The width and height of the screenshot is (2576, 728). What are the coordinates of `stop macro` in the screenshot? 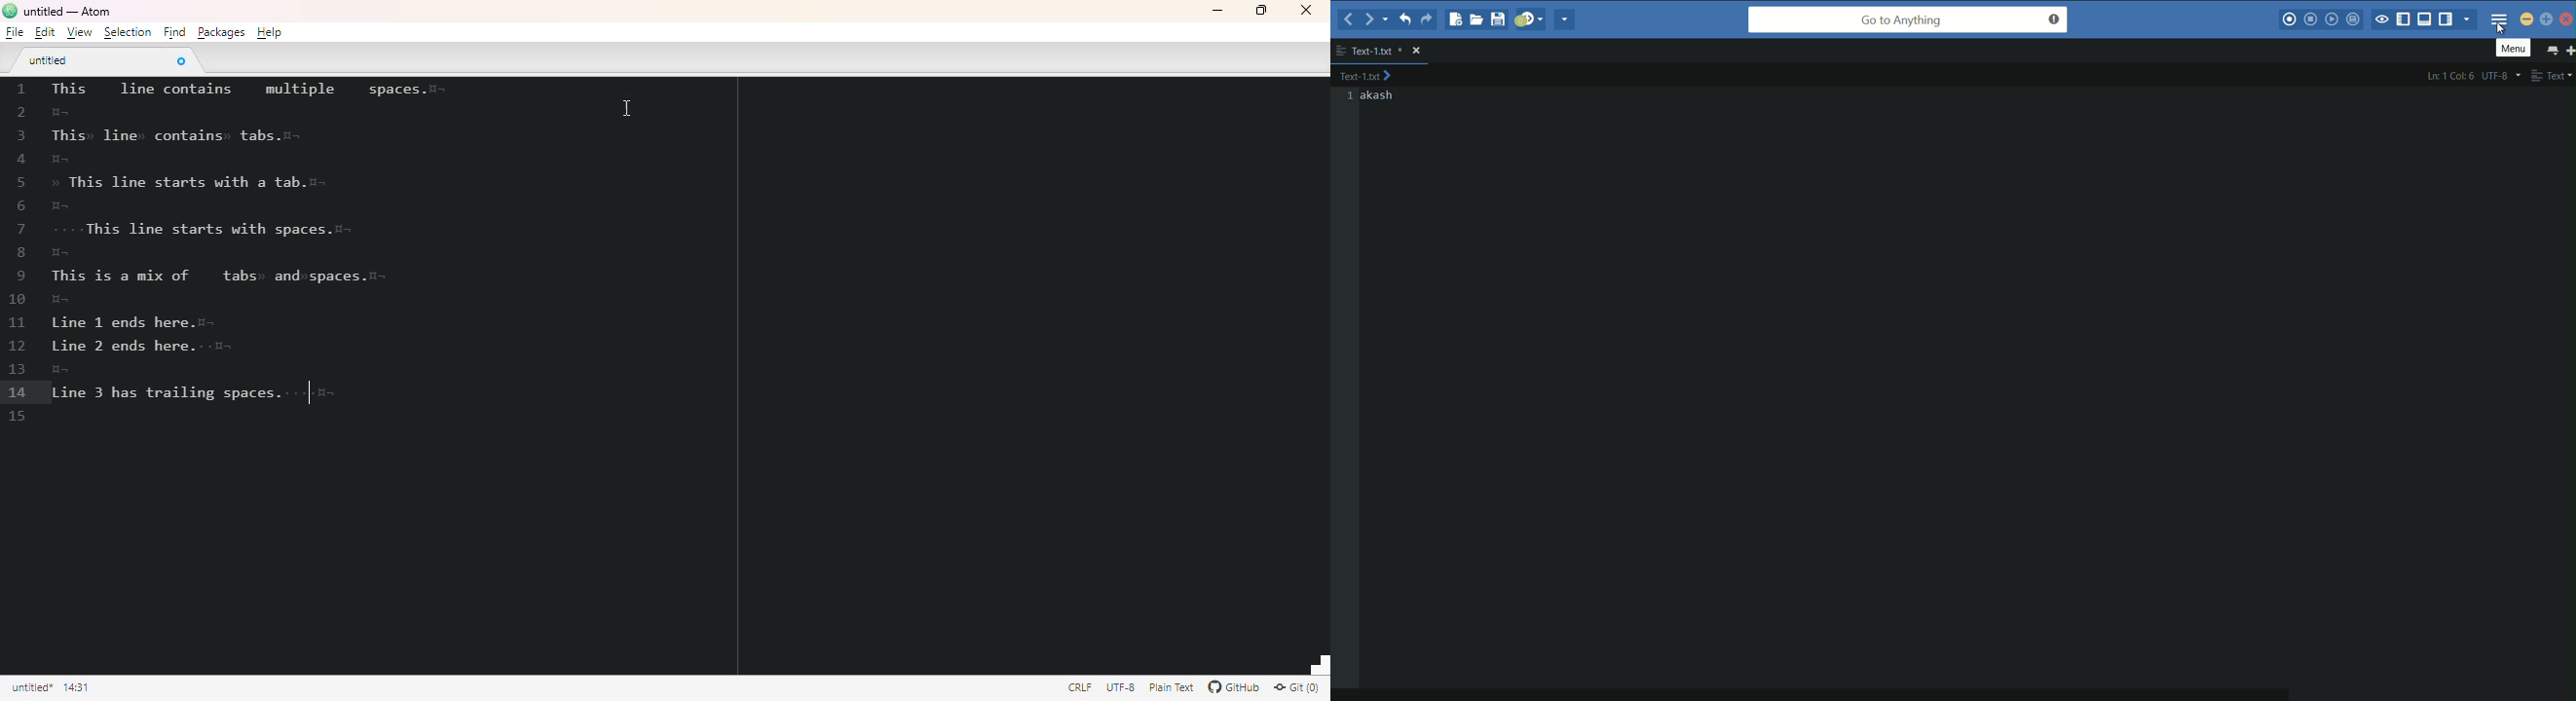 It's located at (2311, 19).